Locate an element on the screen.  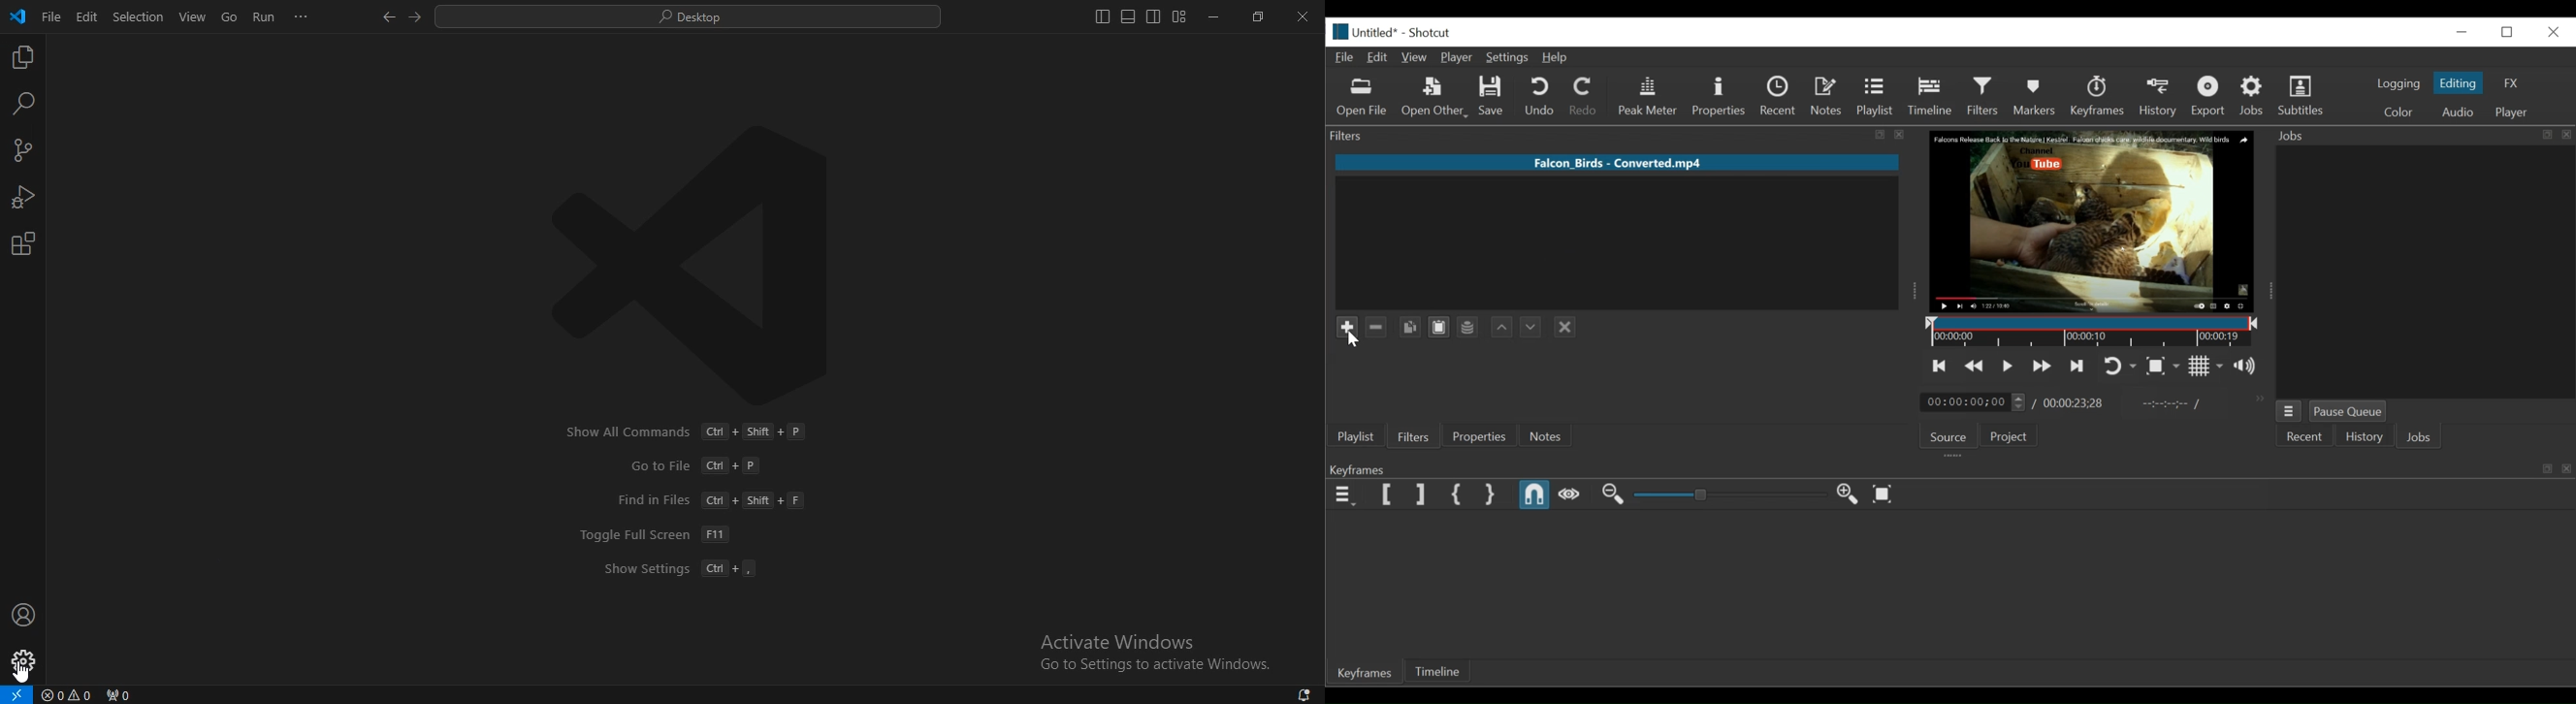
Zoom keyframe slider is located at coordinates (1730, 495).